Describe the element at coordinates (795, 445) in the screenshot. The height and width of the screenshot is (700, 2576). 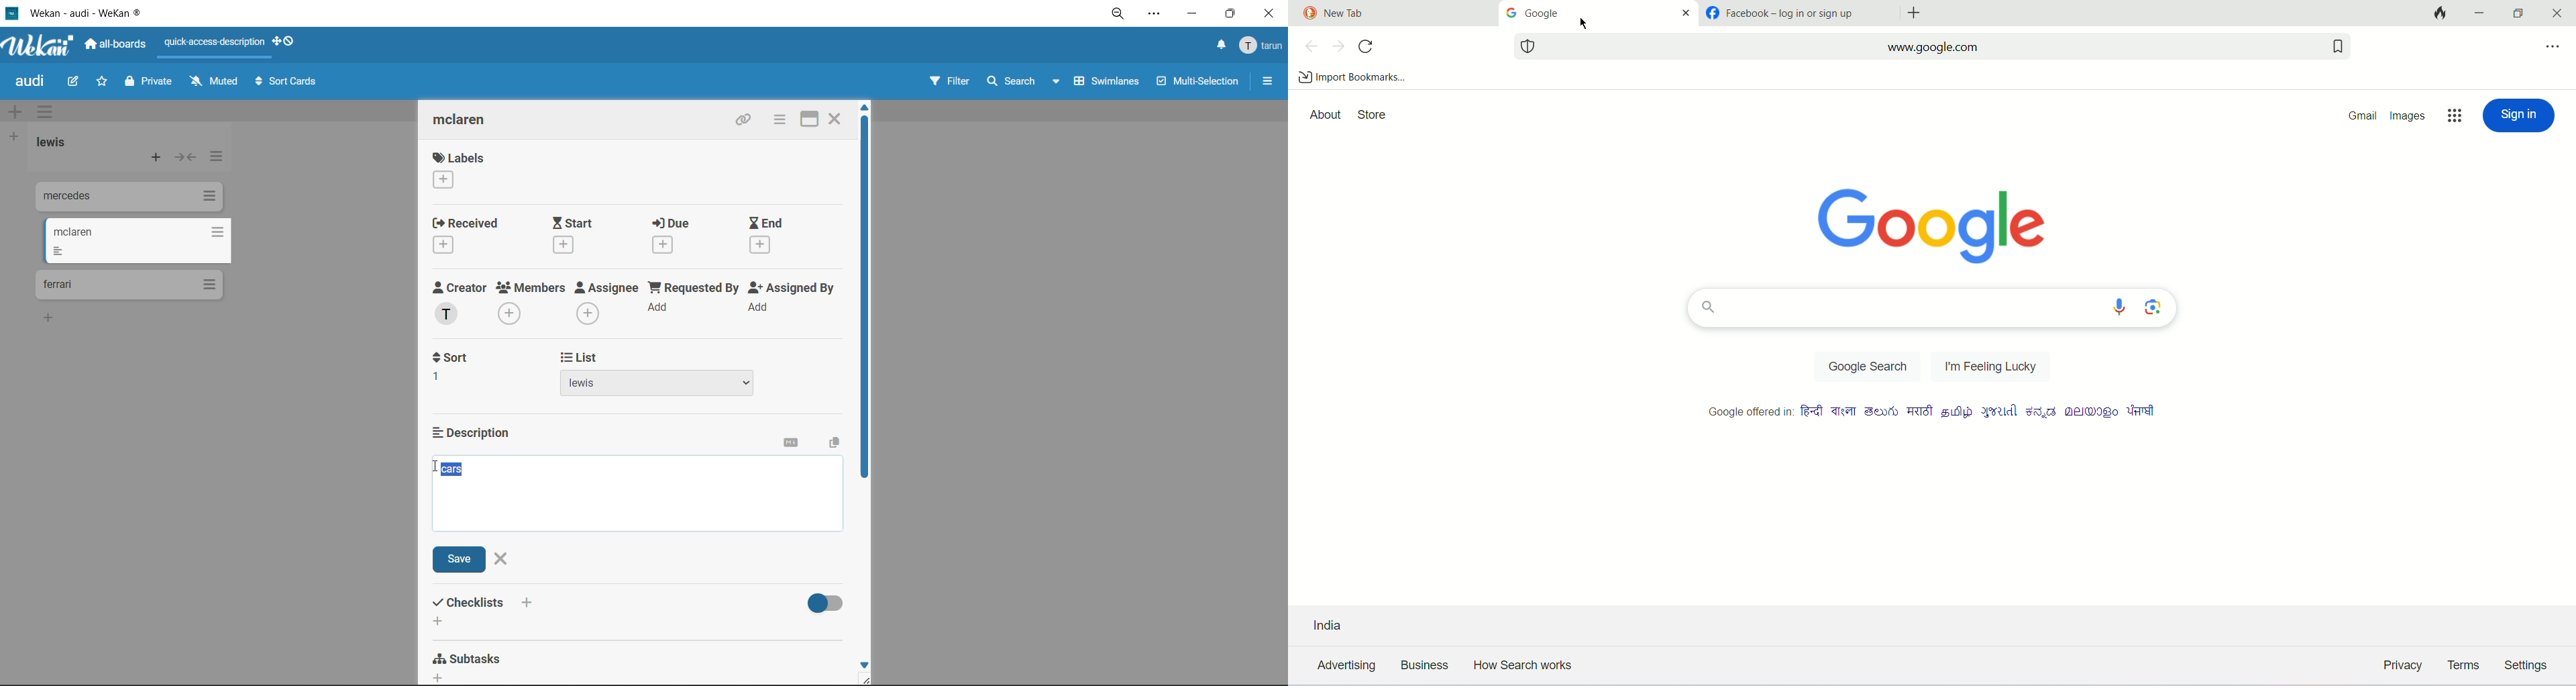
I see `markdown` at that location.